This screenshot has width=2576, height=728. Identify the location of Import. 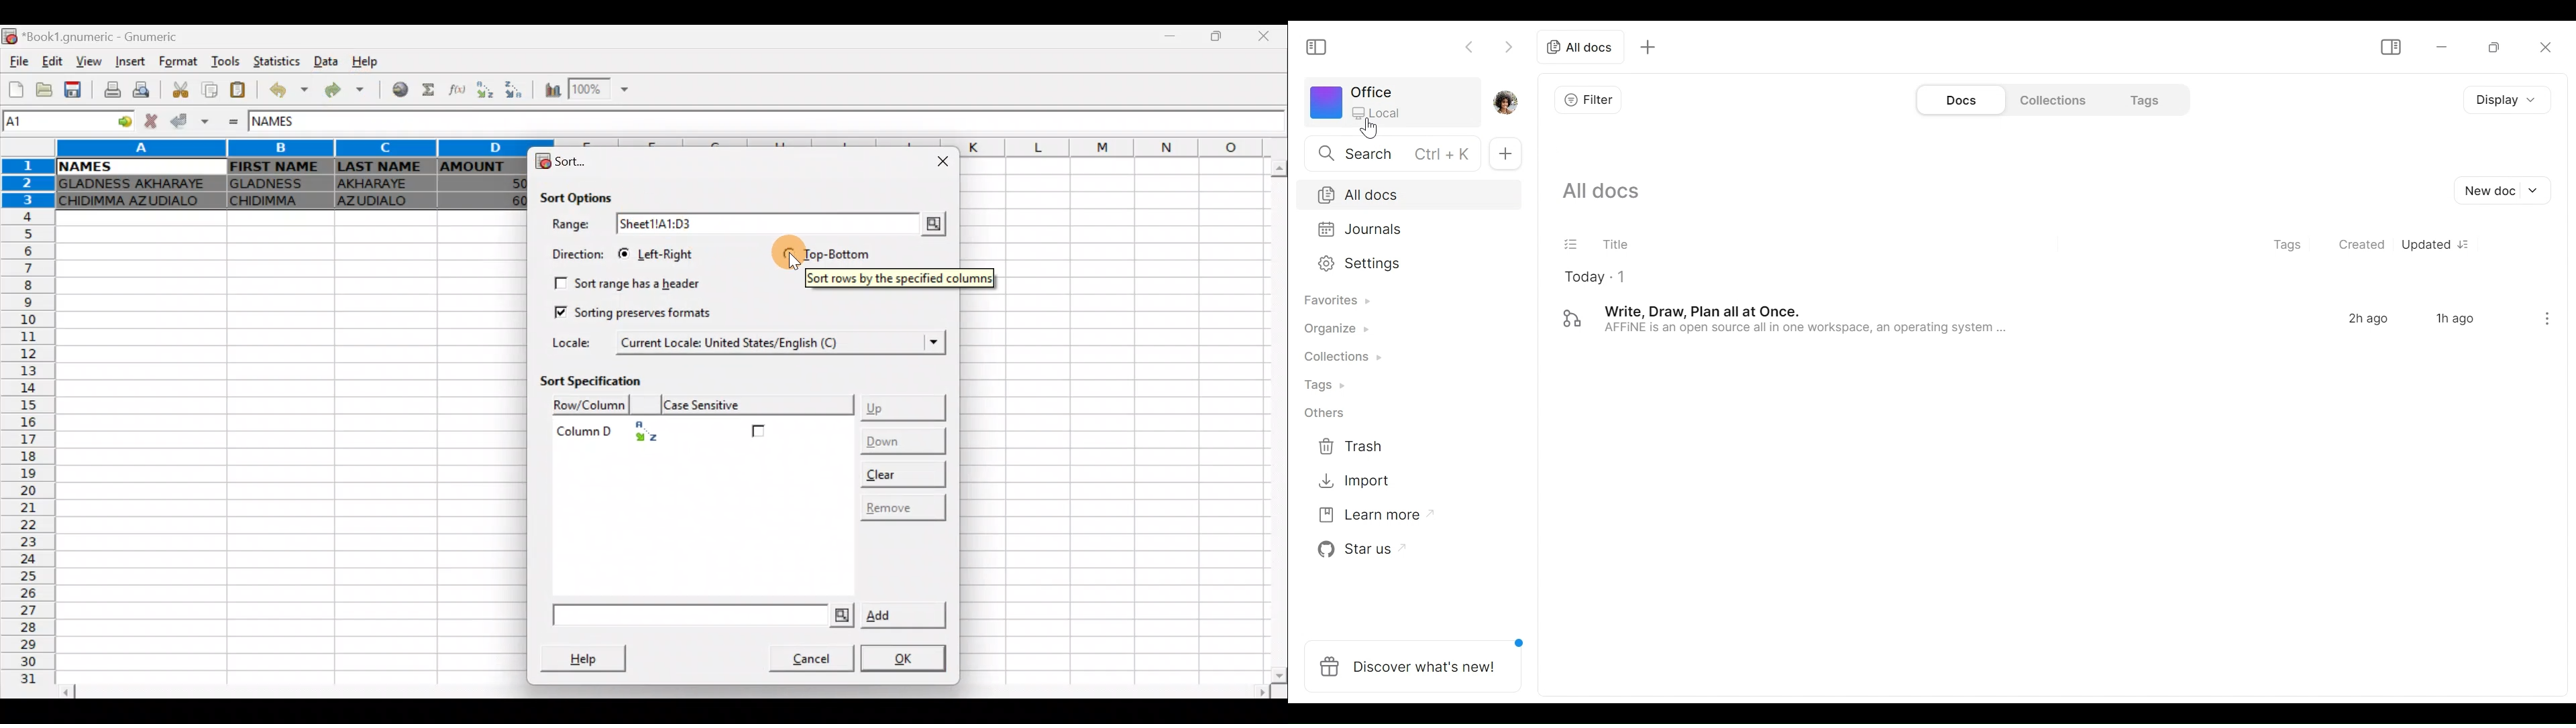
(1348, 482).